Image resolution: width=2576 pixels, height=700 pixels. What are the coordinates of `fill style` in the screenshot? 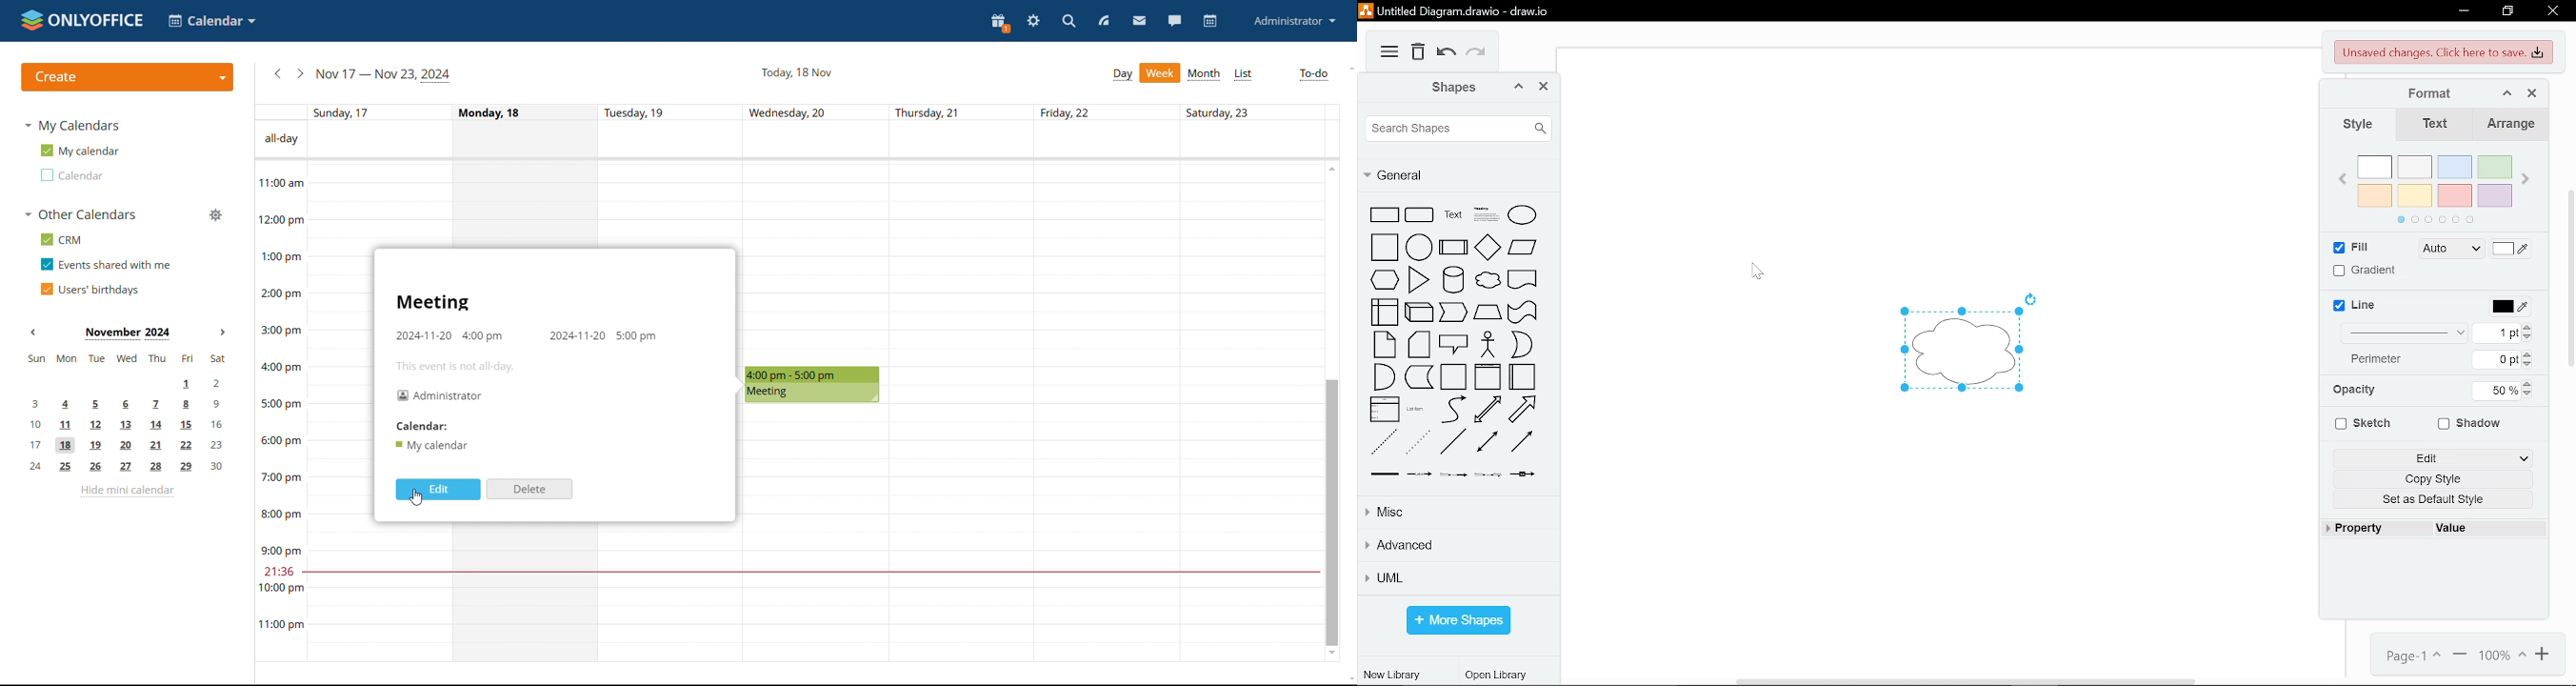 It's located at (2452, 250).